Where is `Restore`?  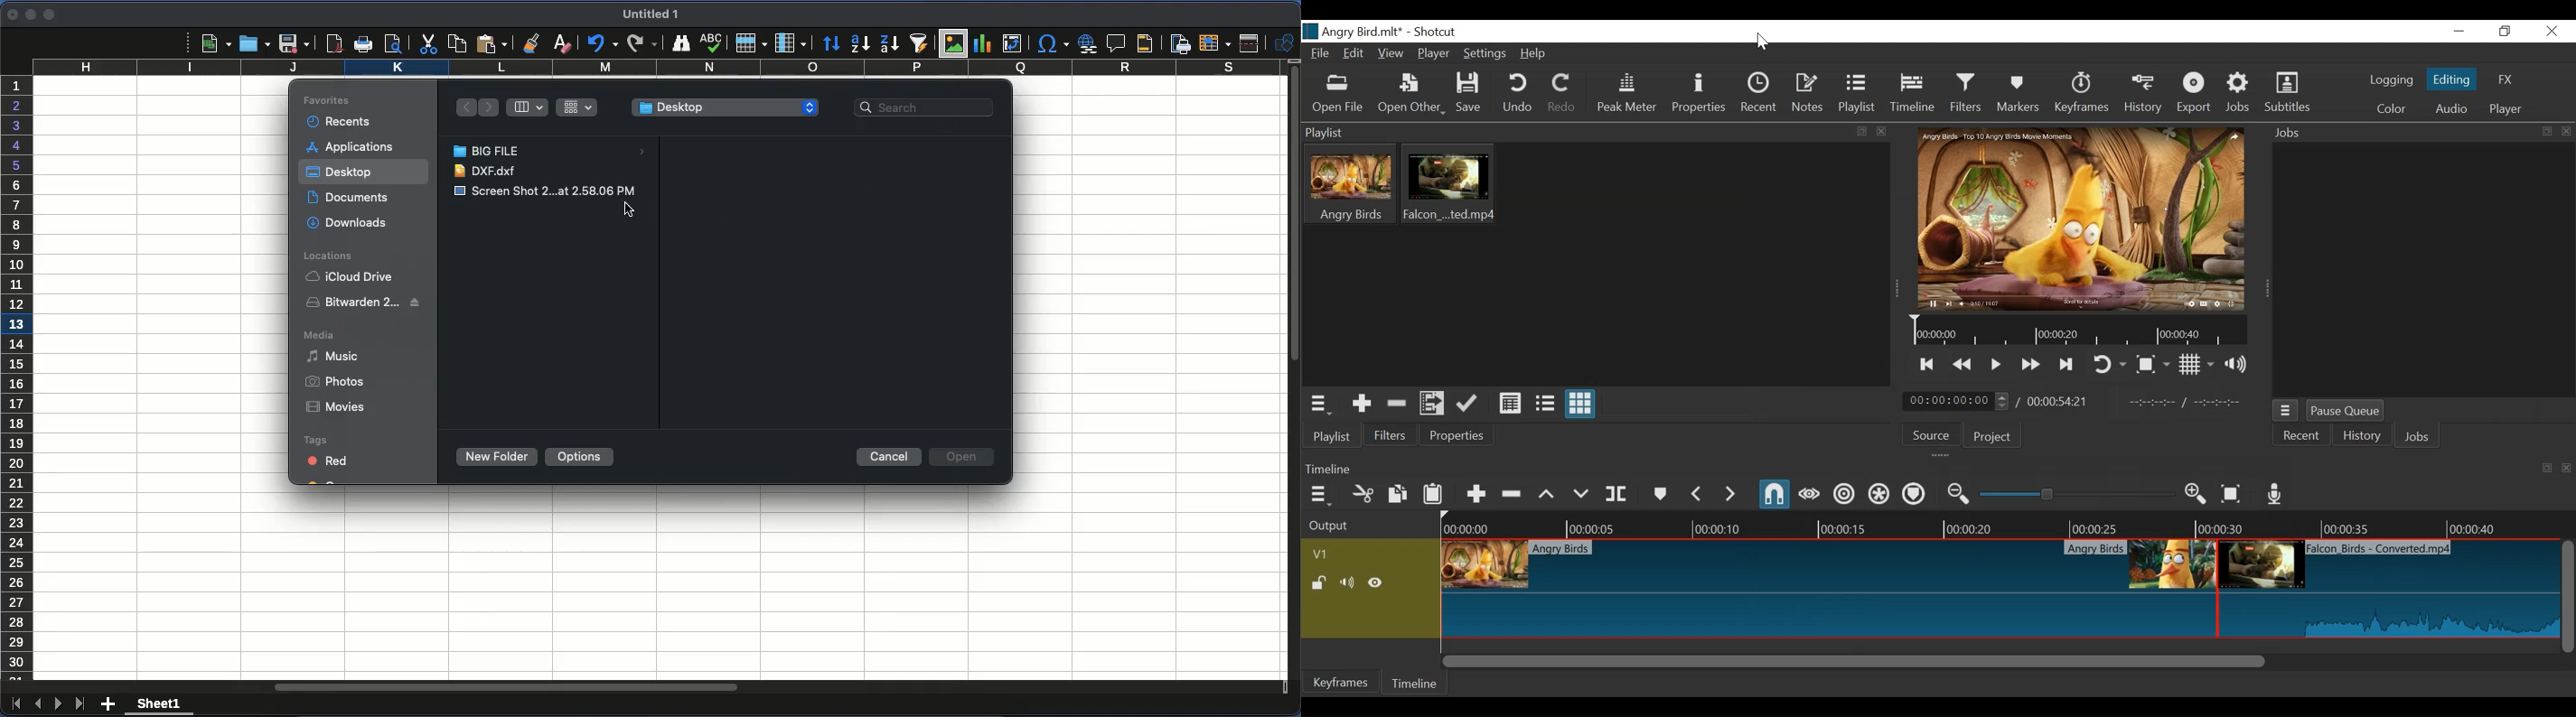 Restore is located at coordinates (2503, 31).